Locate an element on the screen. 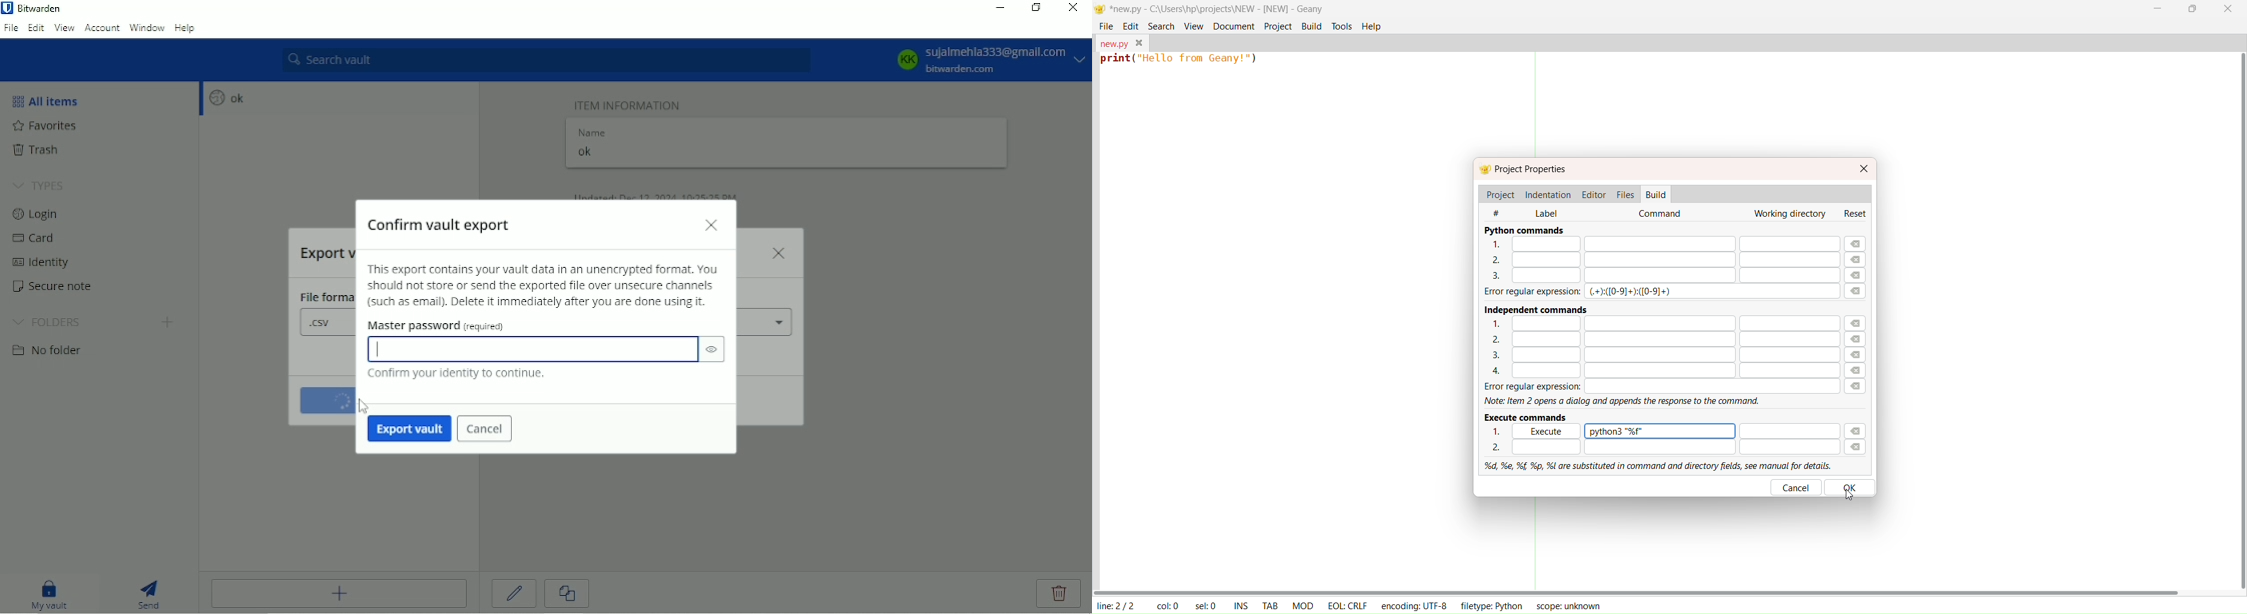 The height and width of the screenshot is (616, 2268). Window is located at coordinates (147, 27).